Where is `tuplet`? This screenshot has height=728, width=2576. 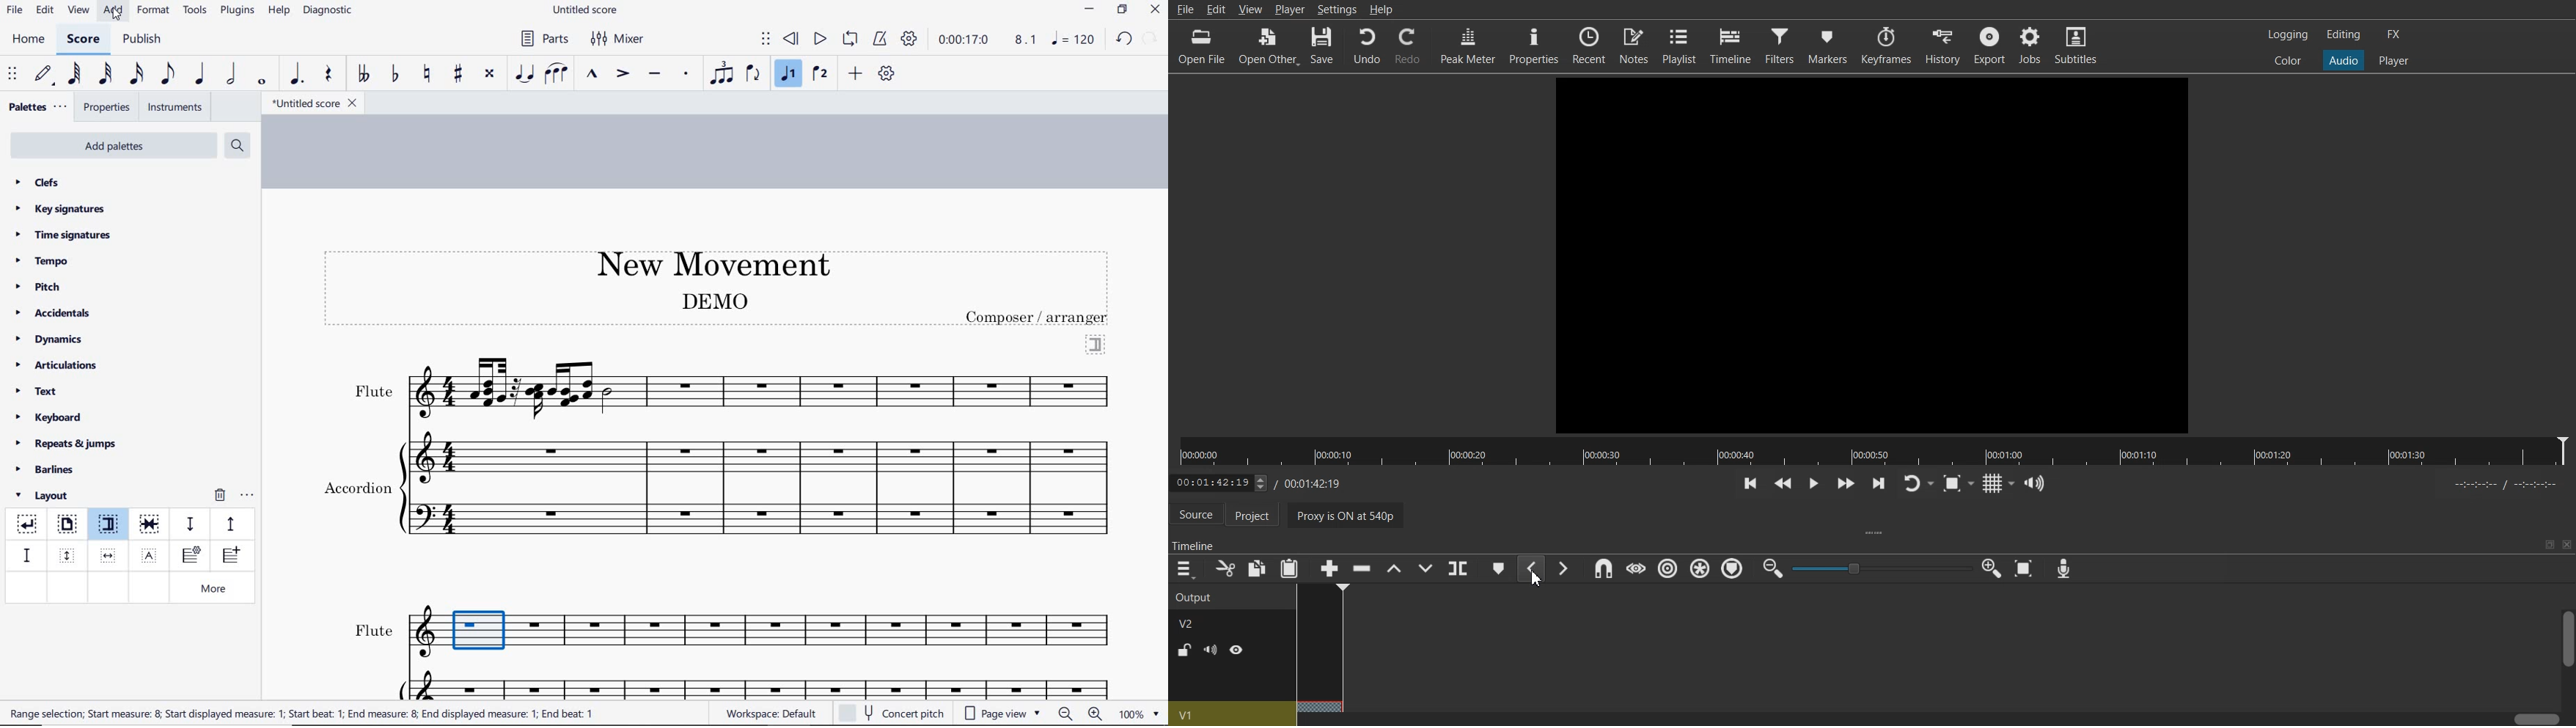 tuplet is located at coordinates (719, 73).